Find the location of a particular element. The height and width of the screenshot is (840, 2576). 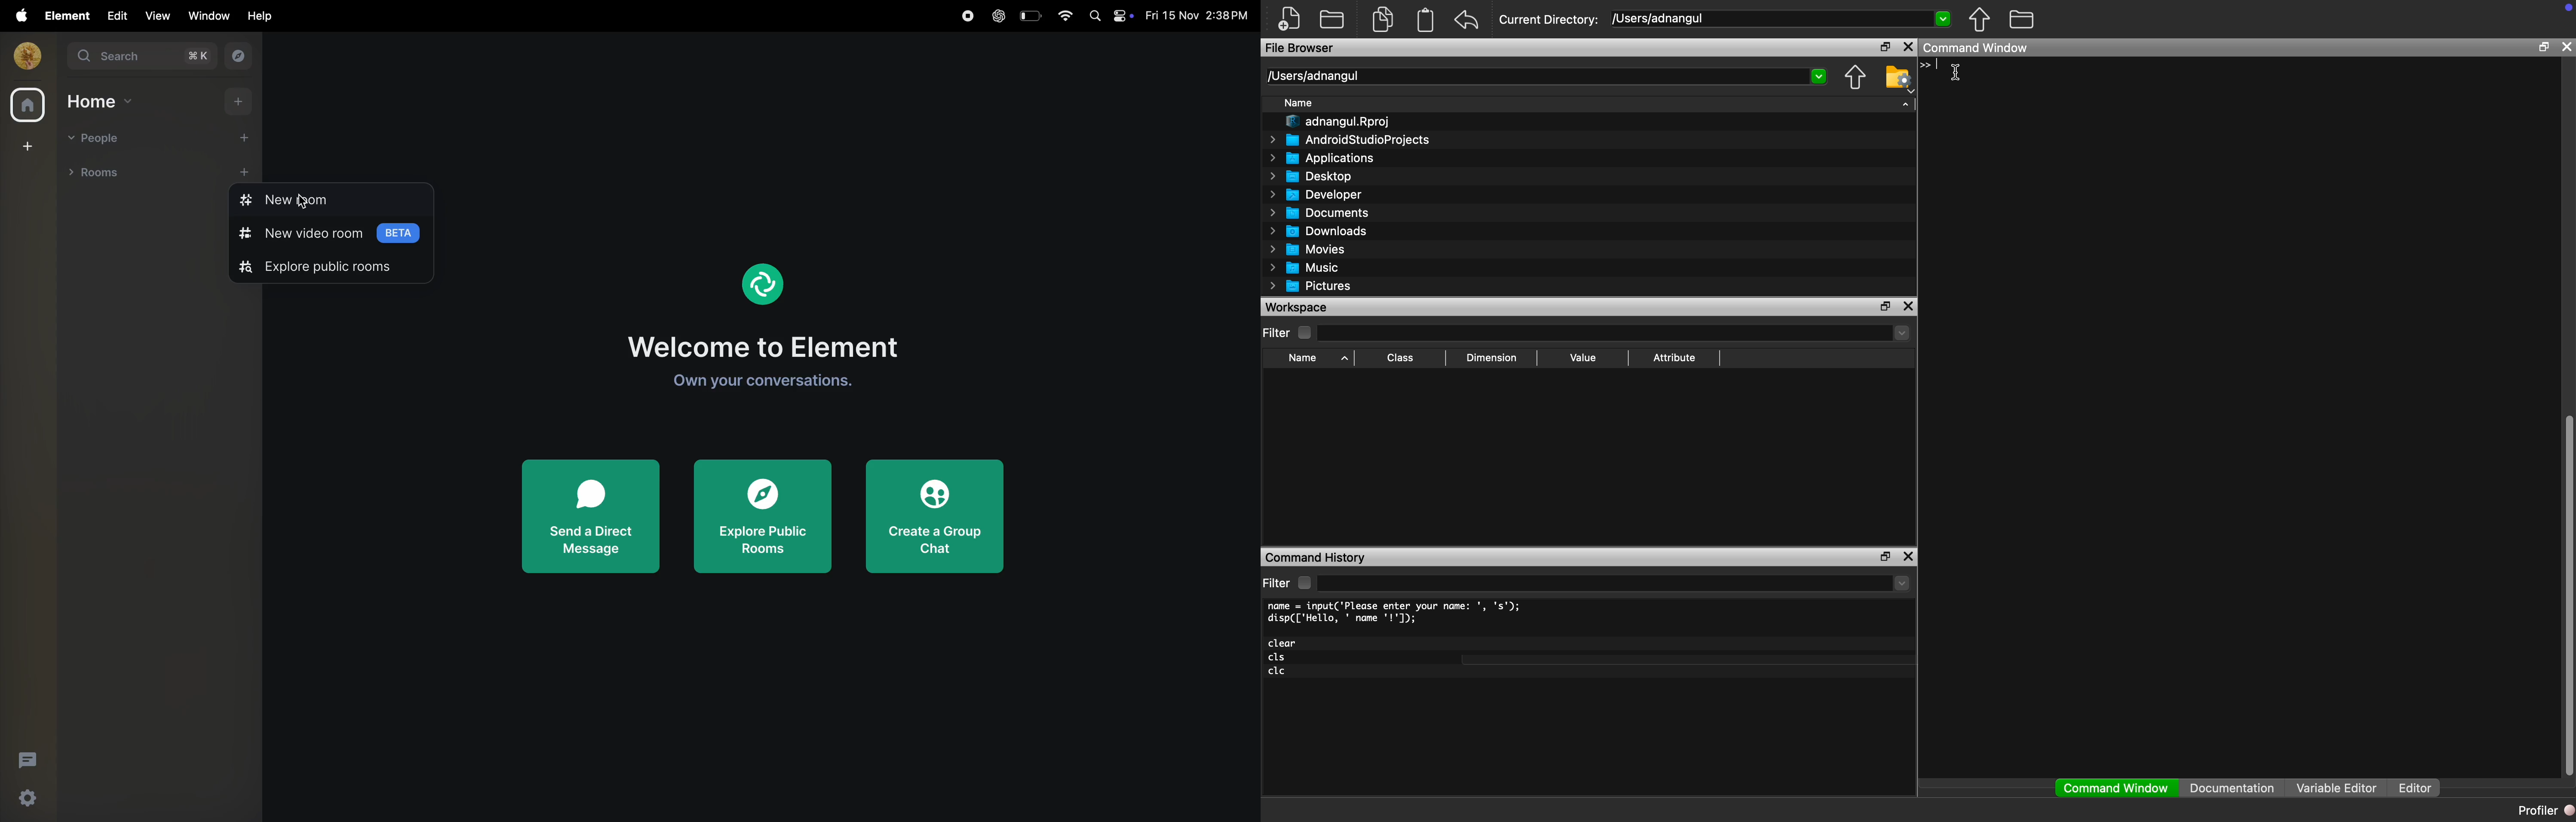

home is located at coordinates (102, 101).